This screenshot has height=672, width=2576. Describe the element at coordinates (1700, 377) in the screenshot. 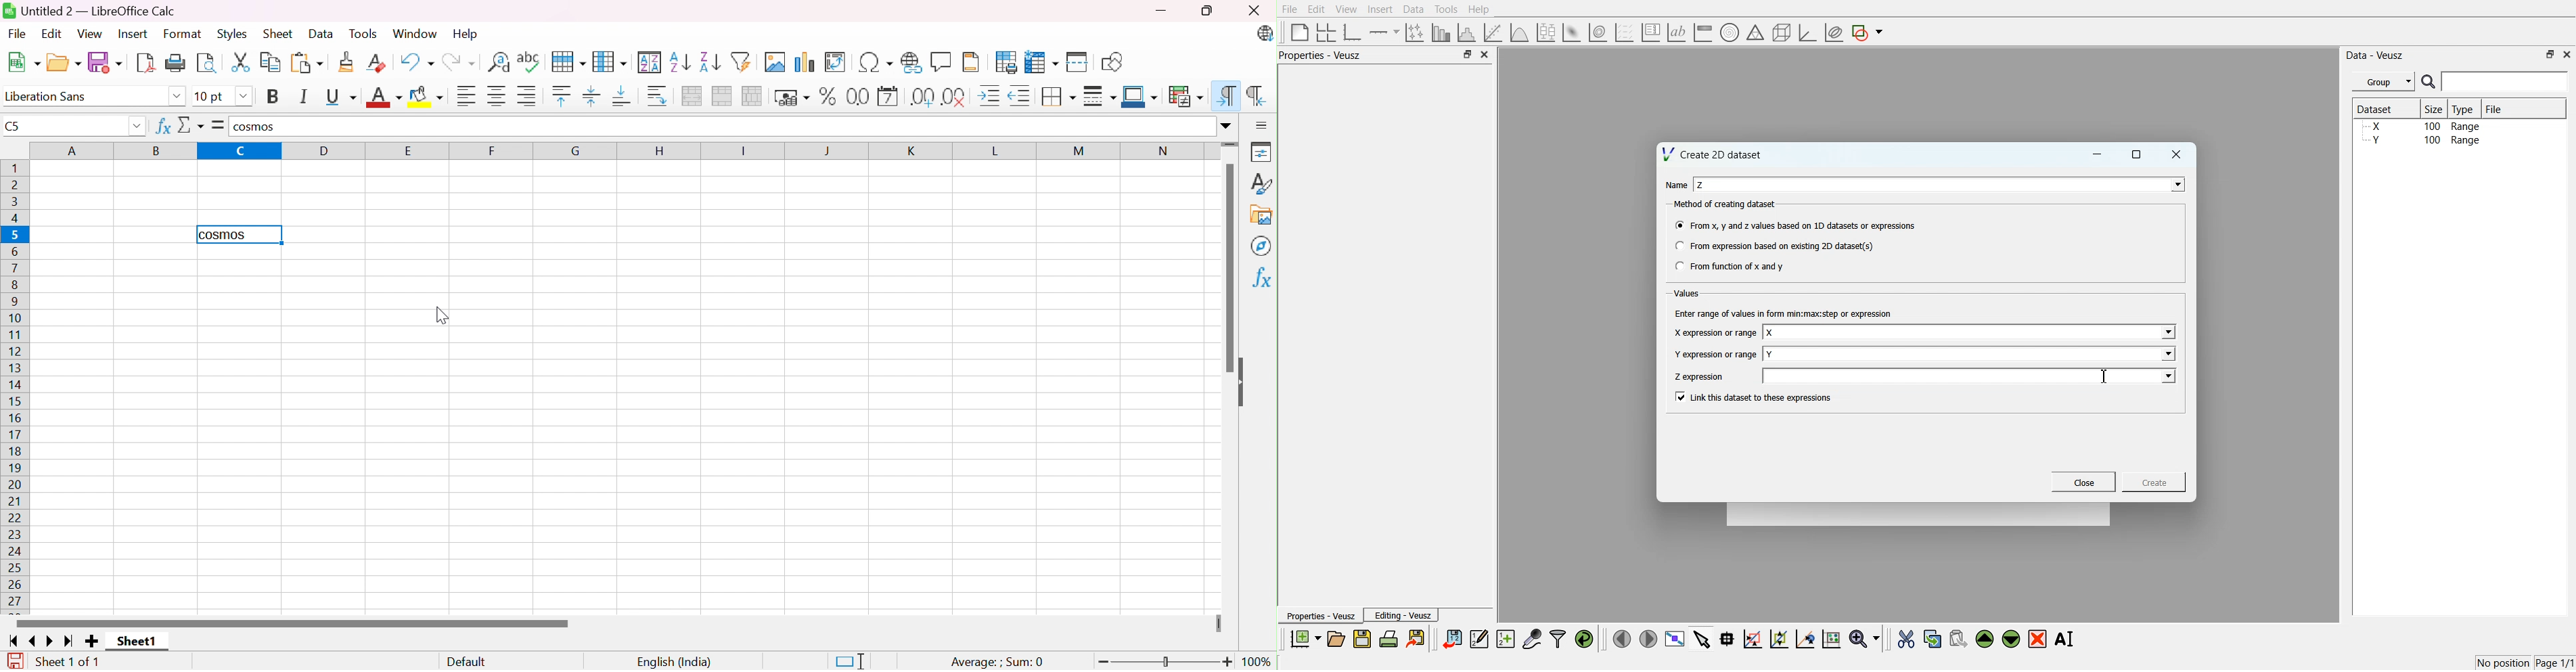

I see `}  Zexpression` at that location.